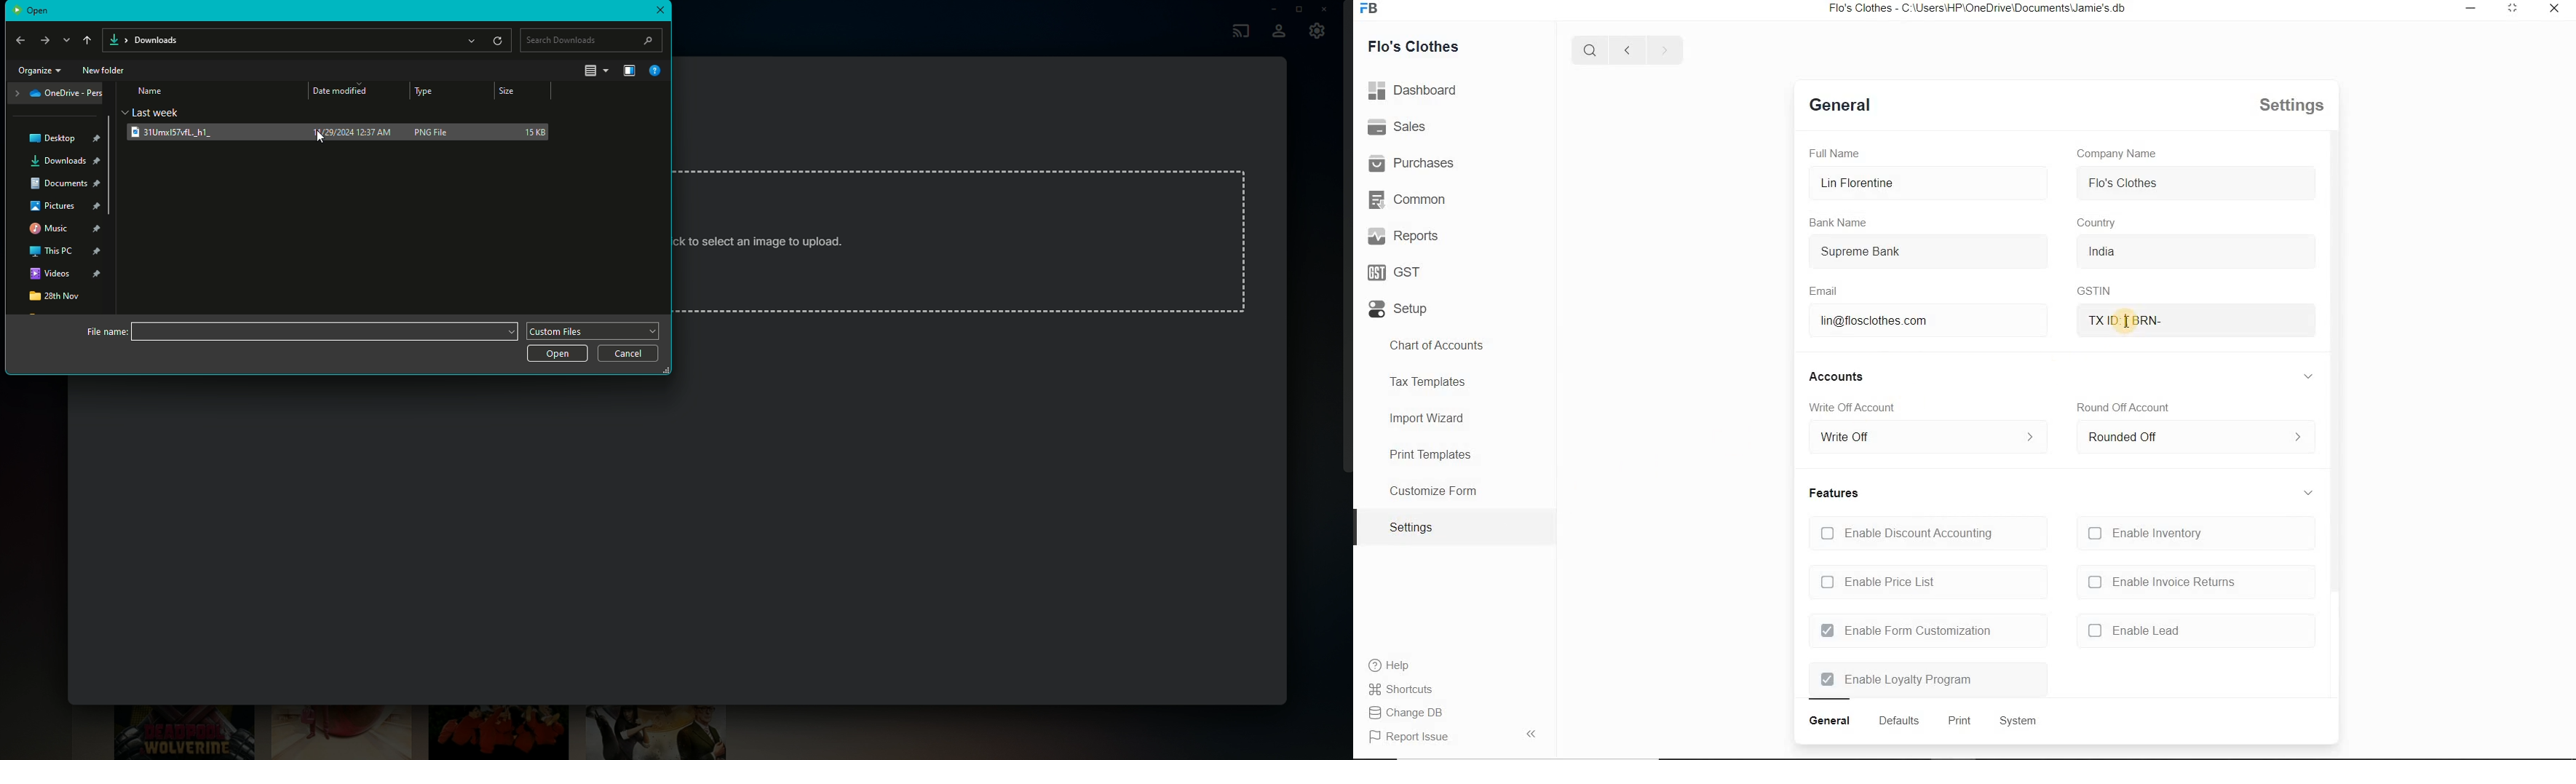 Image resolution: width=2576 pixels, height=784 pixels. What do you see at coordinates (67, 185) in the screenshot?
I see `Documents` at bounding box center [67, 185].